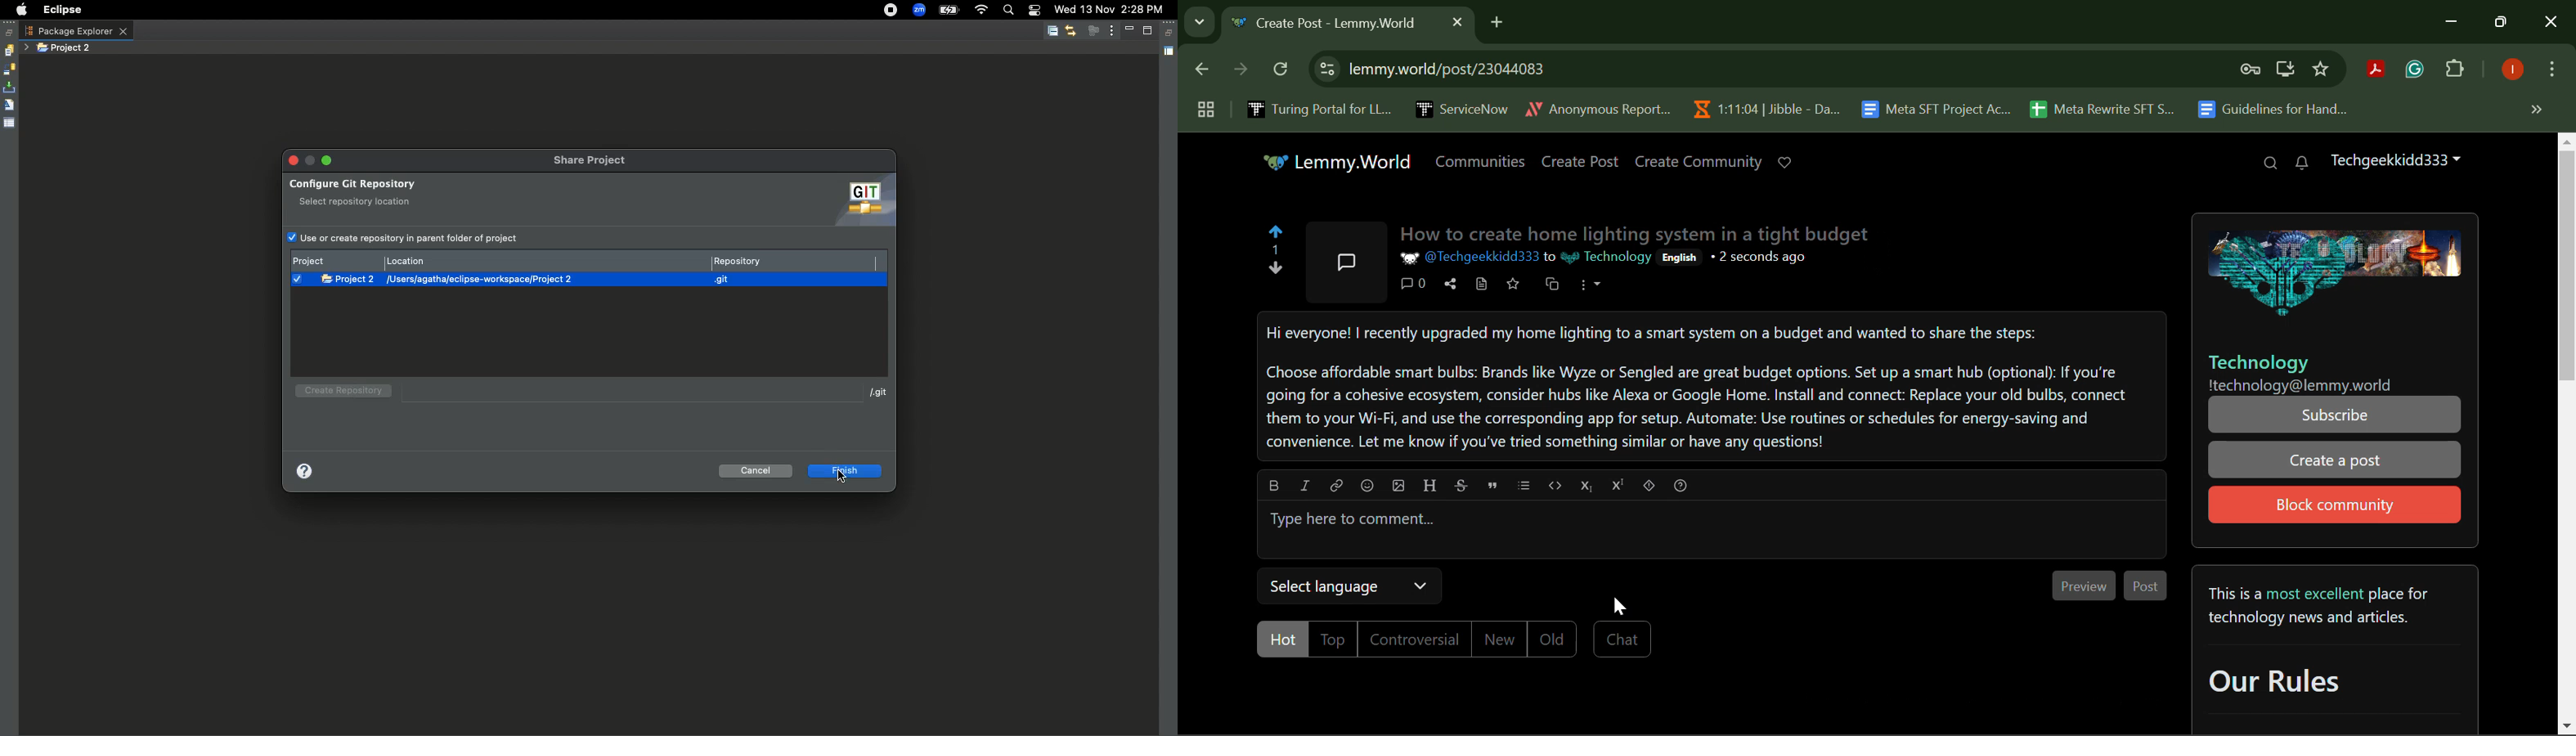  Describe the element at coordinates (2456, 71) in the screenshot. I see `Plugins` at that location.